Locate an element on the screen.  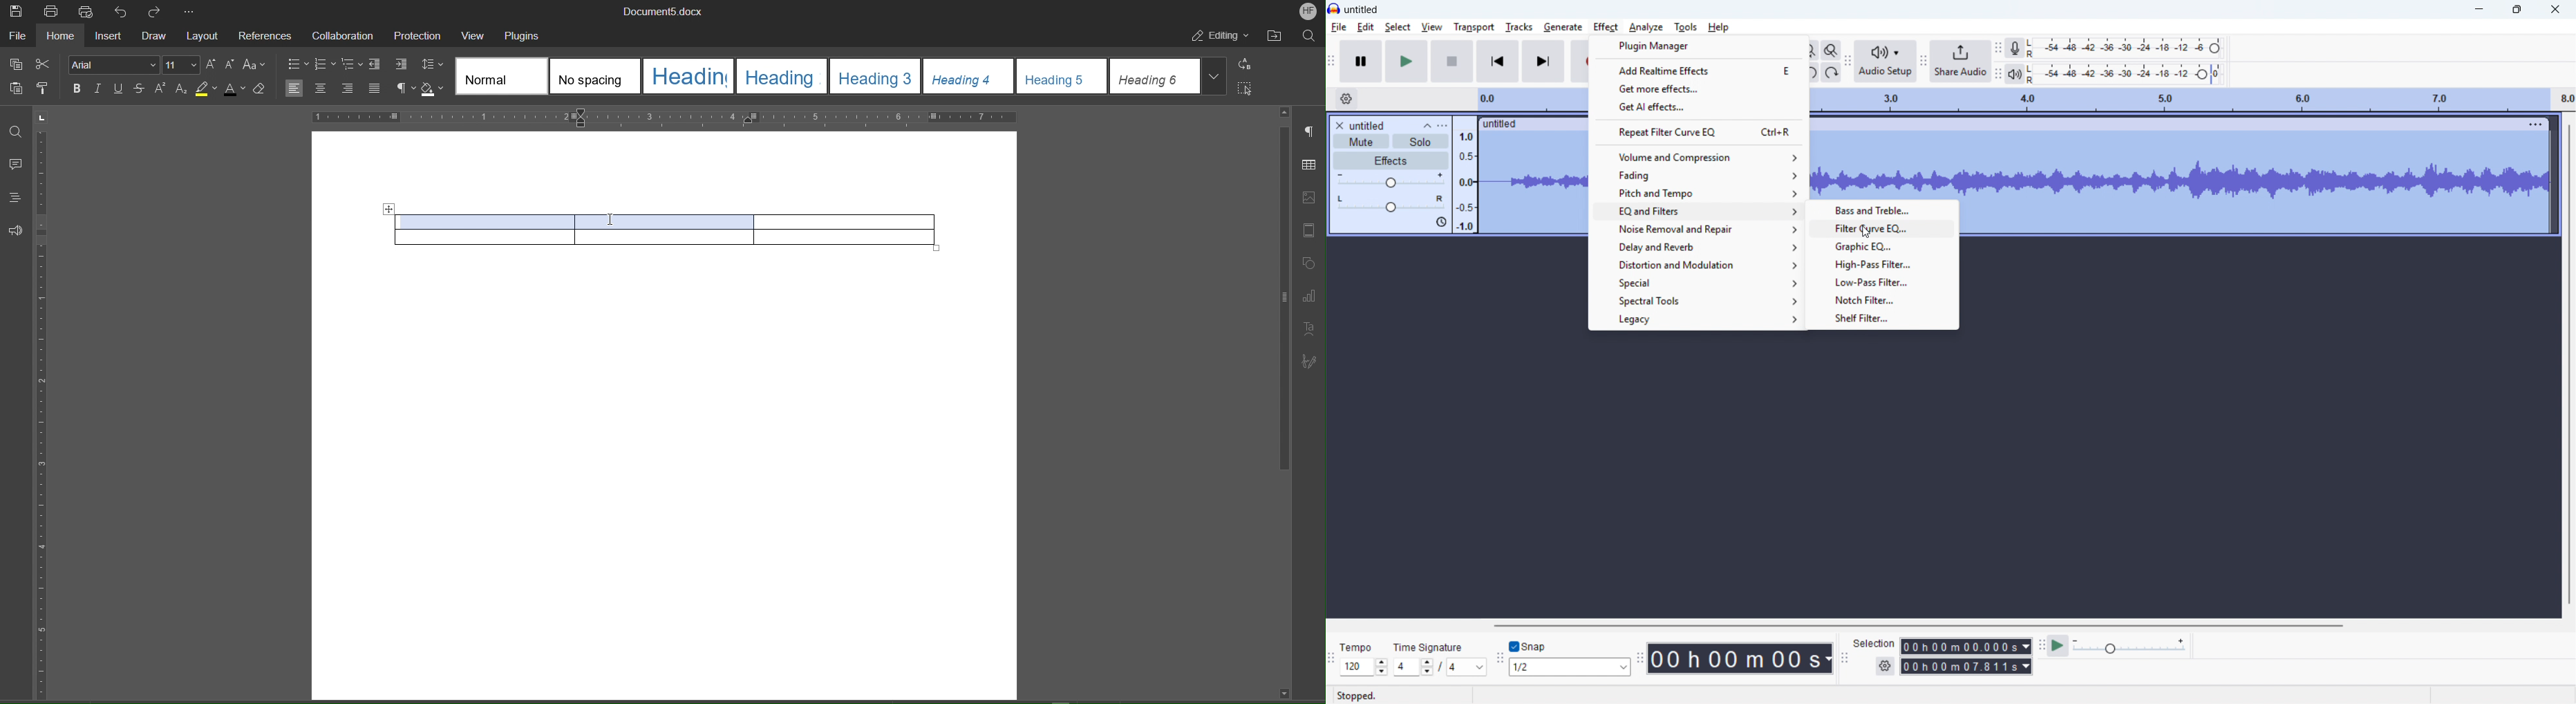
Undo  is located at coordinates (1812, 72).